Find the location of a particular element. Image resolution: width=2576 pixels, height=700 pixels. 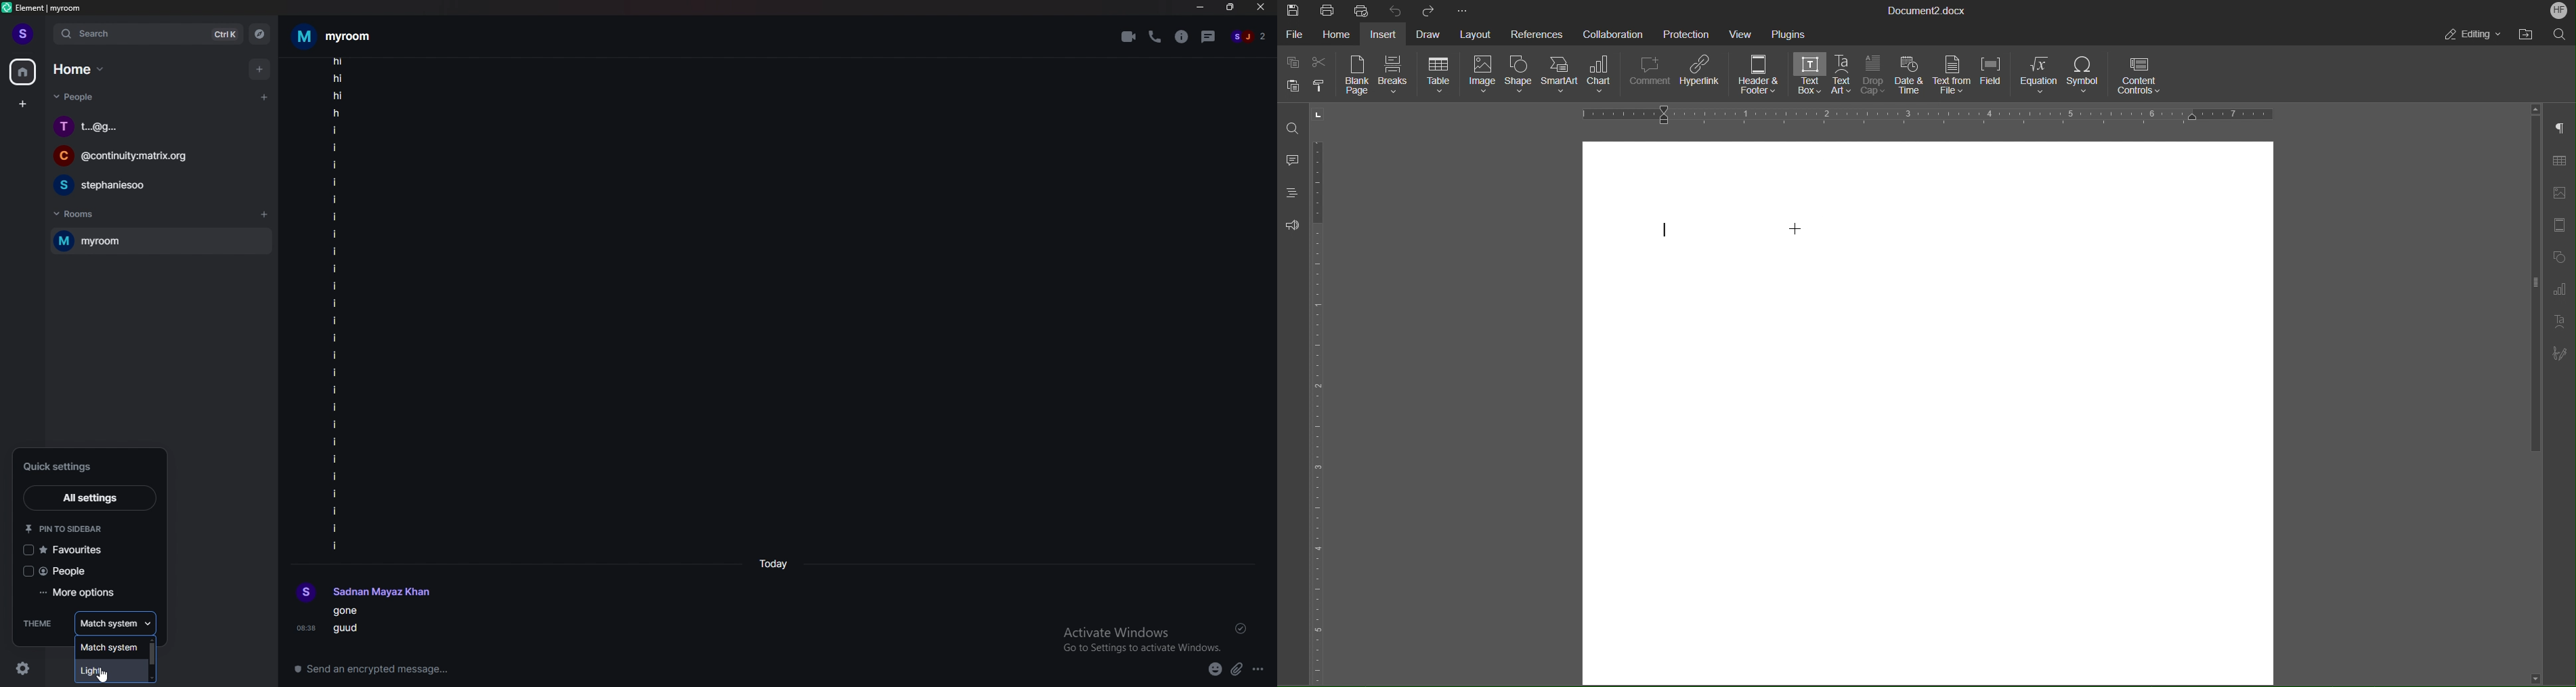

Comments is located at coordinates (1293, 160).